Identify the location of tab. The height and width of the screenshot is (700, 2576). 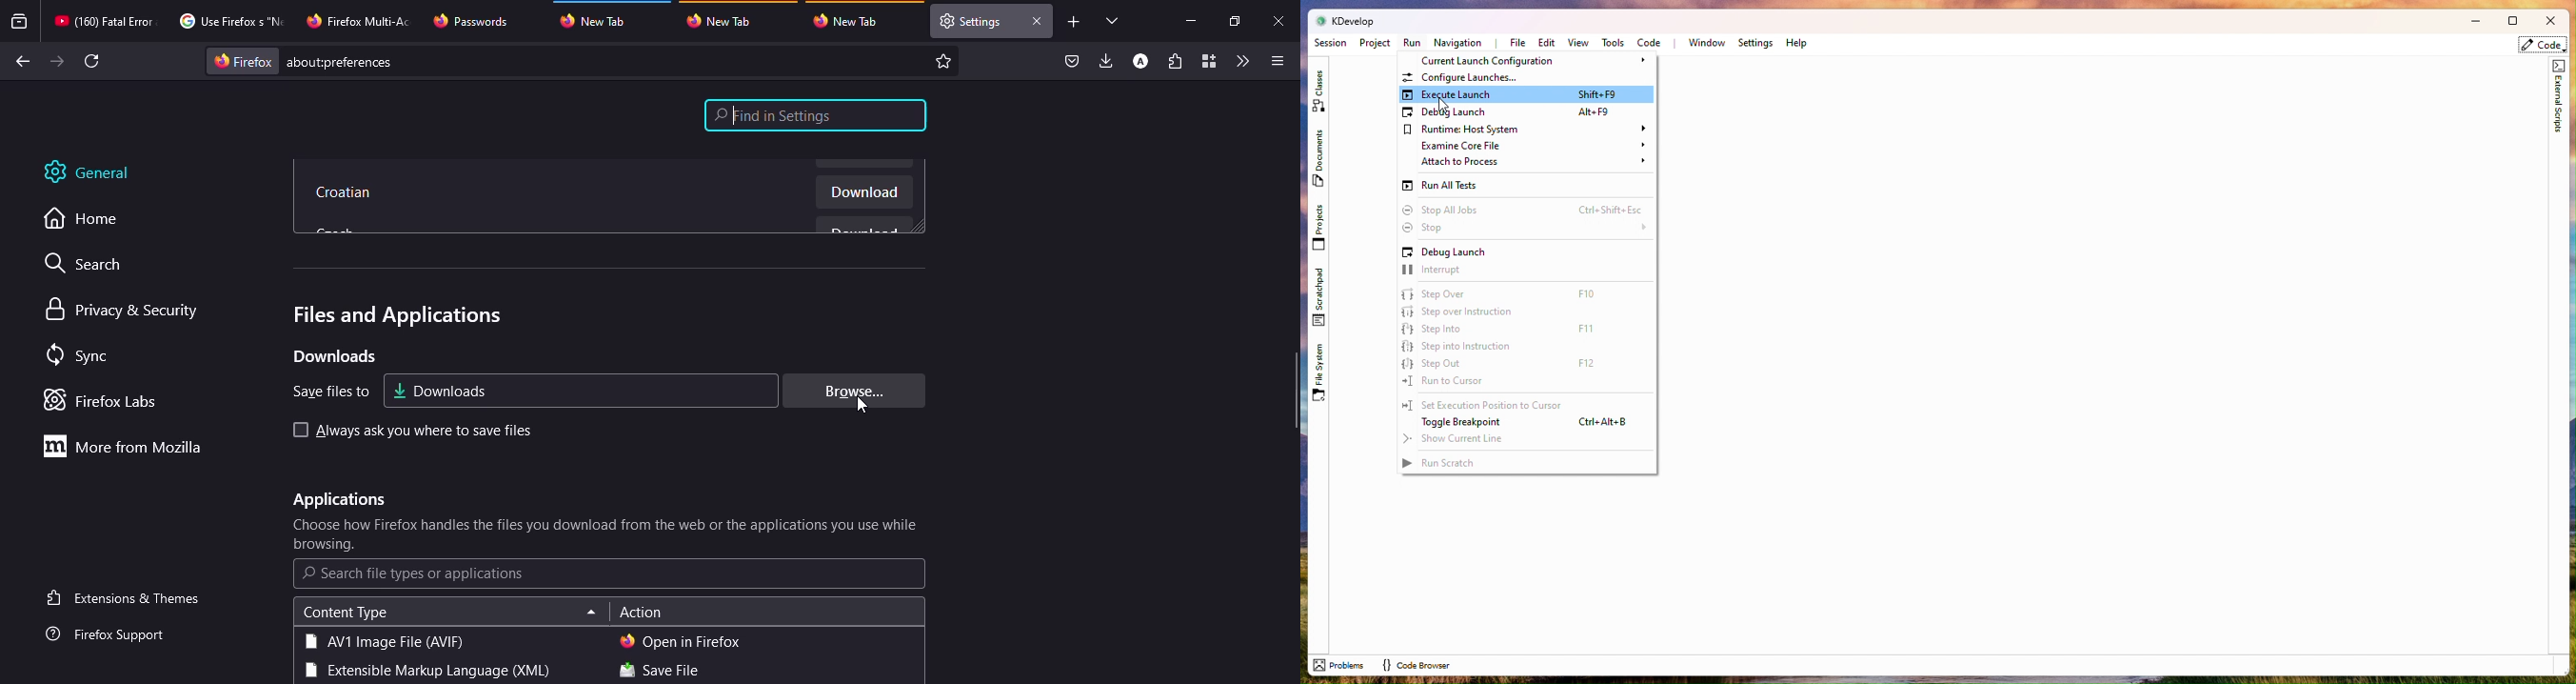
(473, 21).